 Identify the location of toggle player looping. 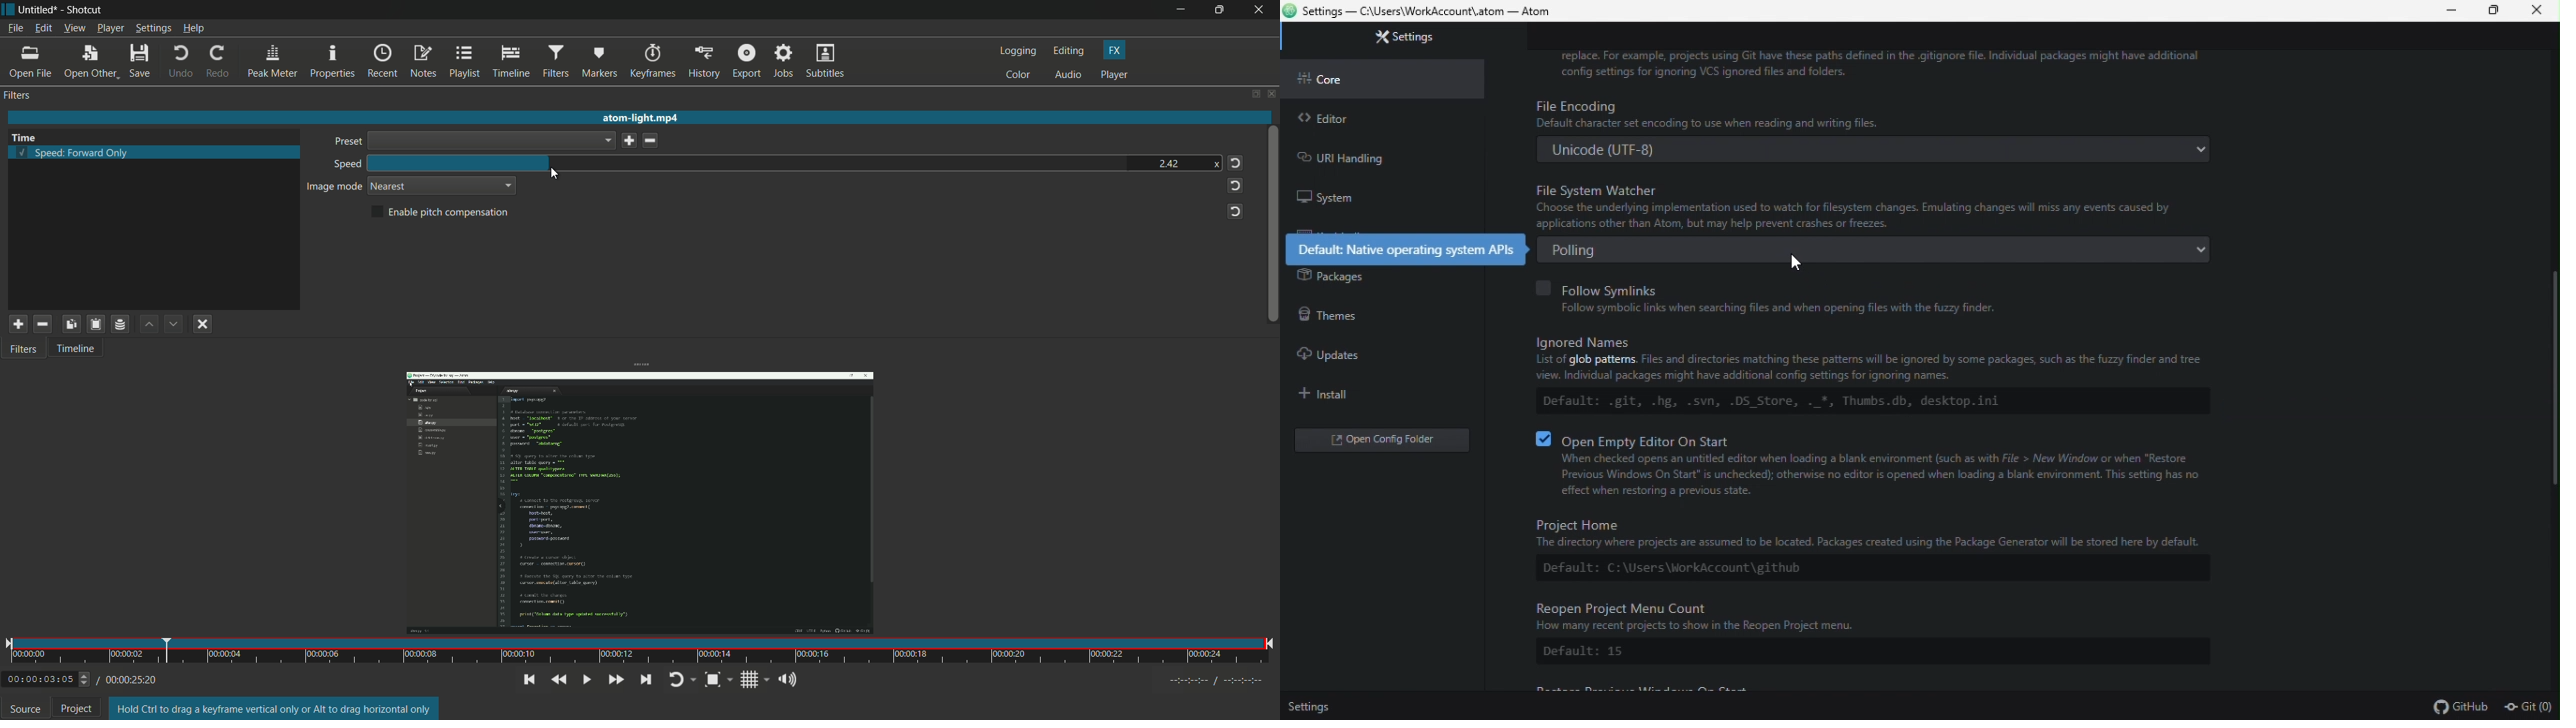
(682, 679).